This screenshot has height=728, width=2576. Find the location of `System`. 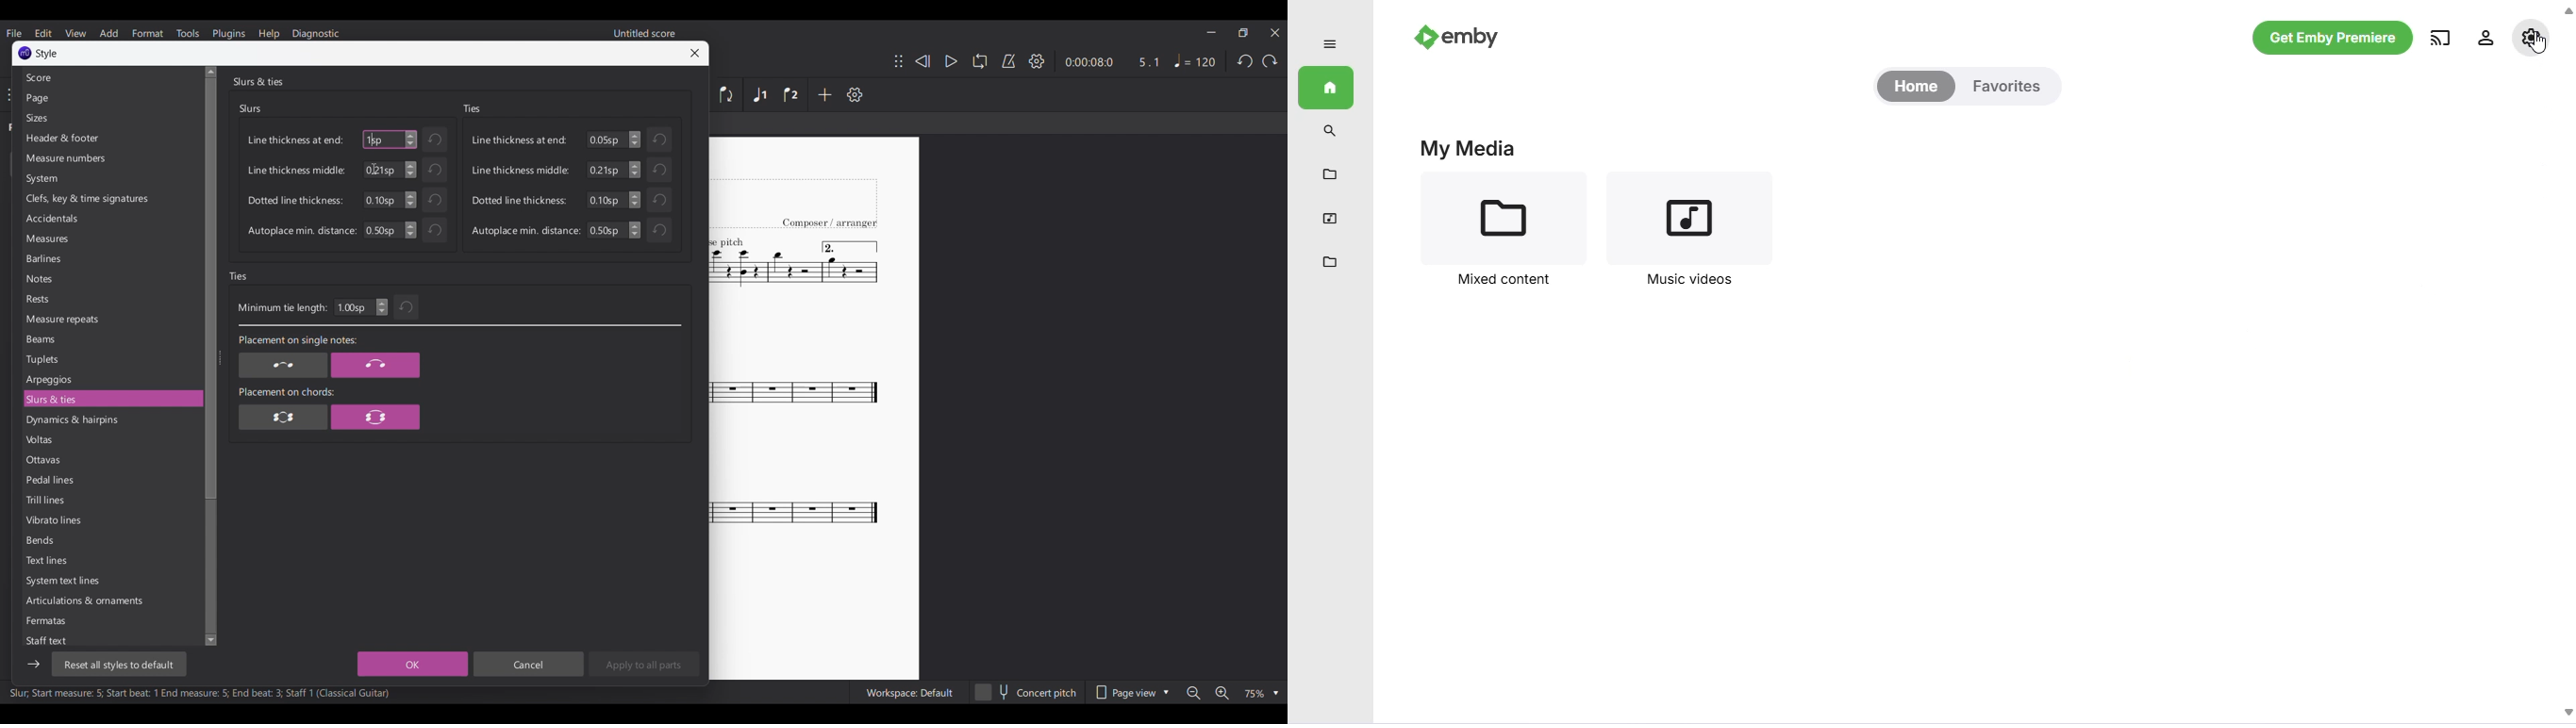

System is located at coordinates (110, 178).